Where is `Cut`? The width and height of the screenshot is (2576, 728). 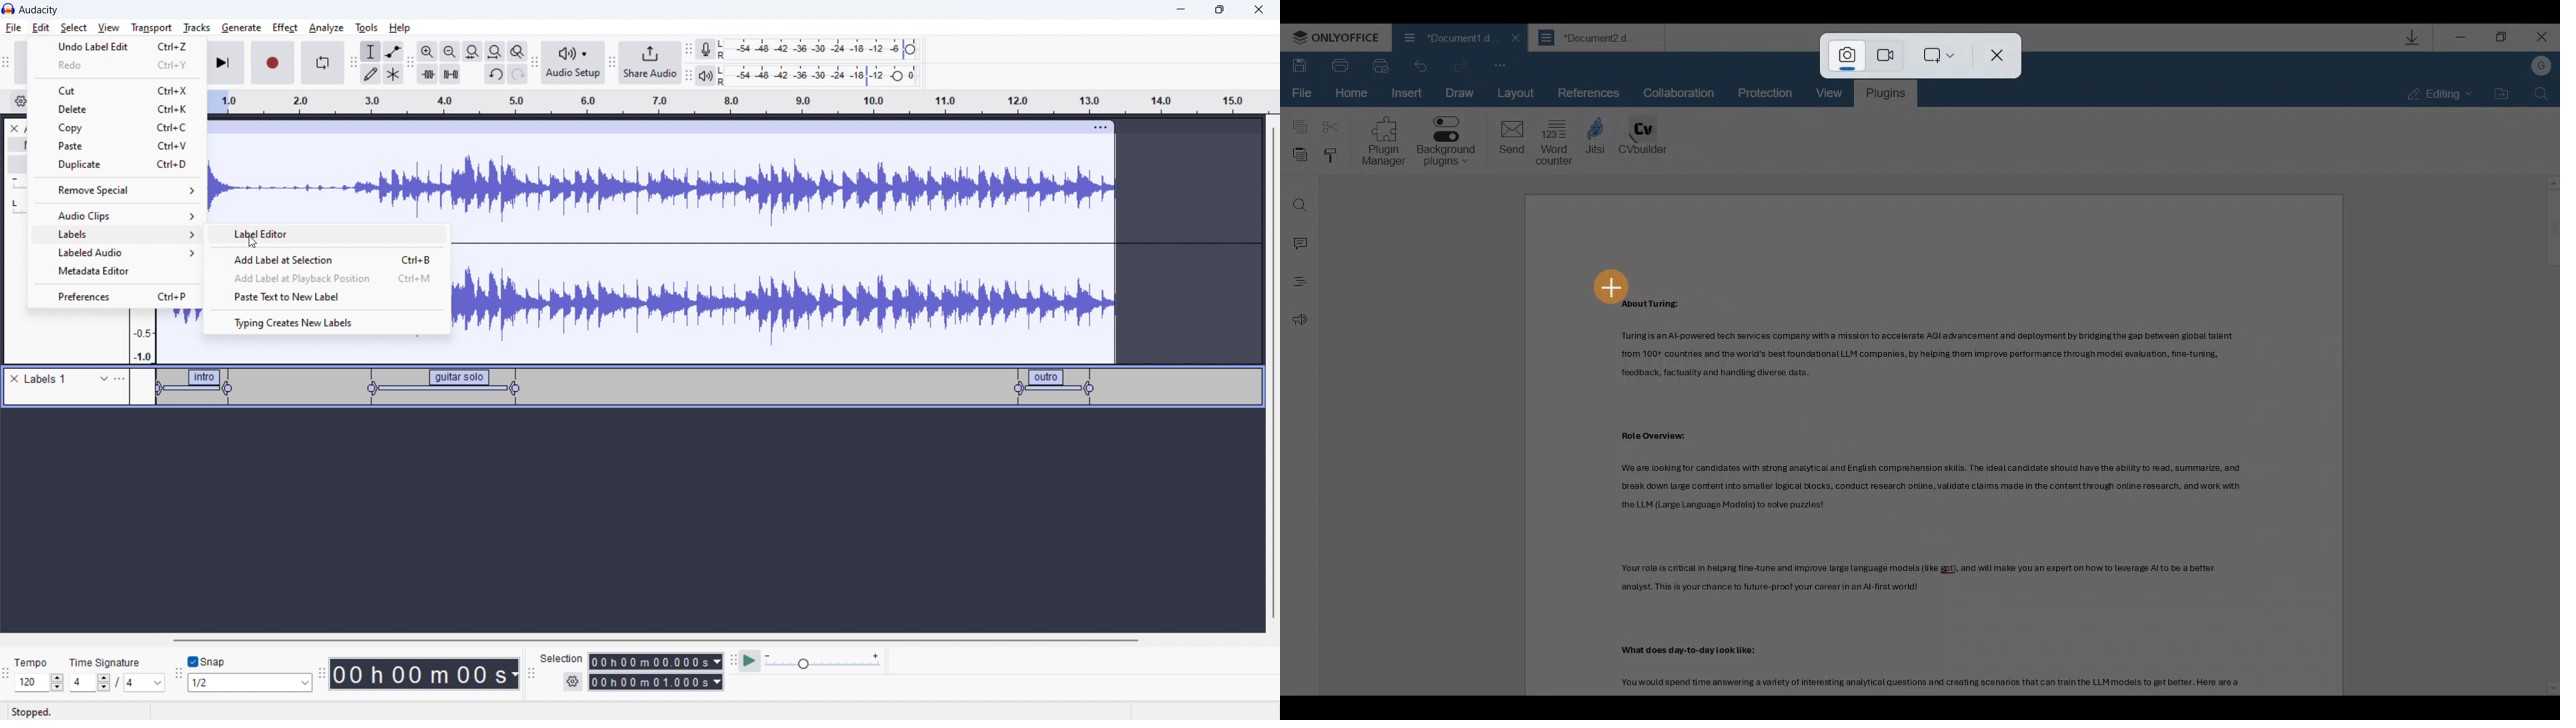
Cut is located at coordinates (1332, 128).